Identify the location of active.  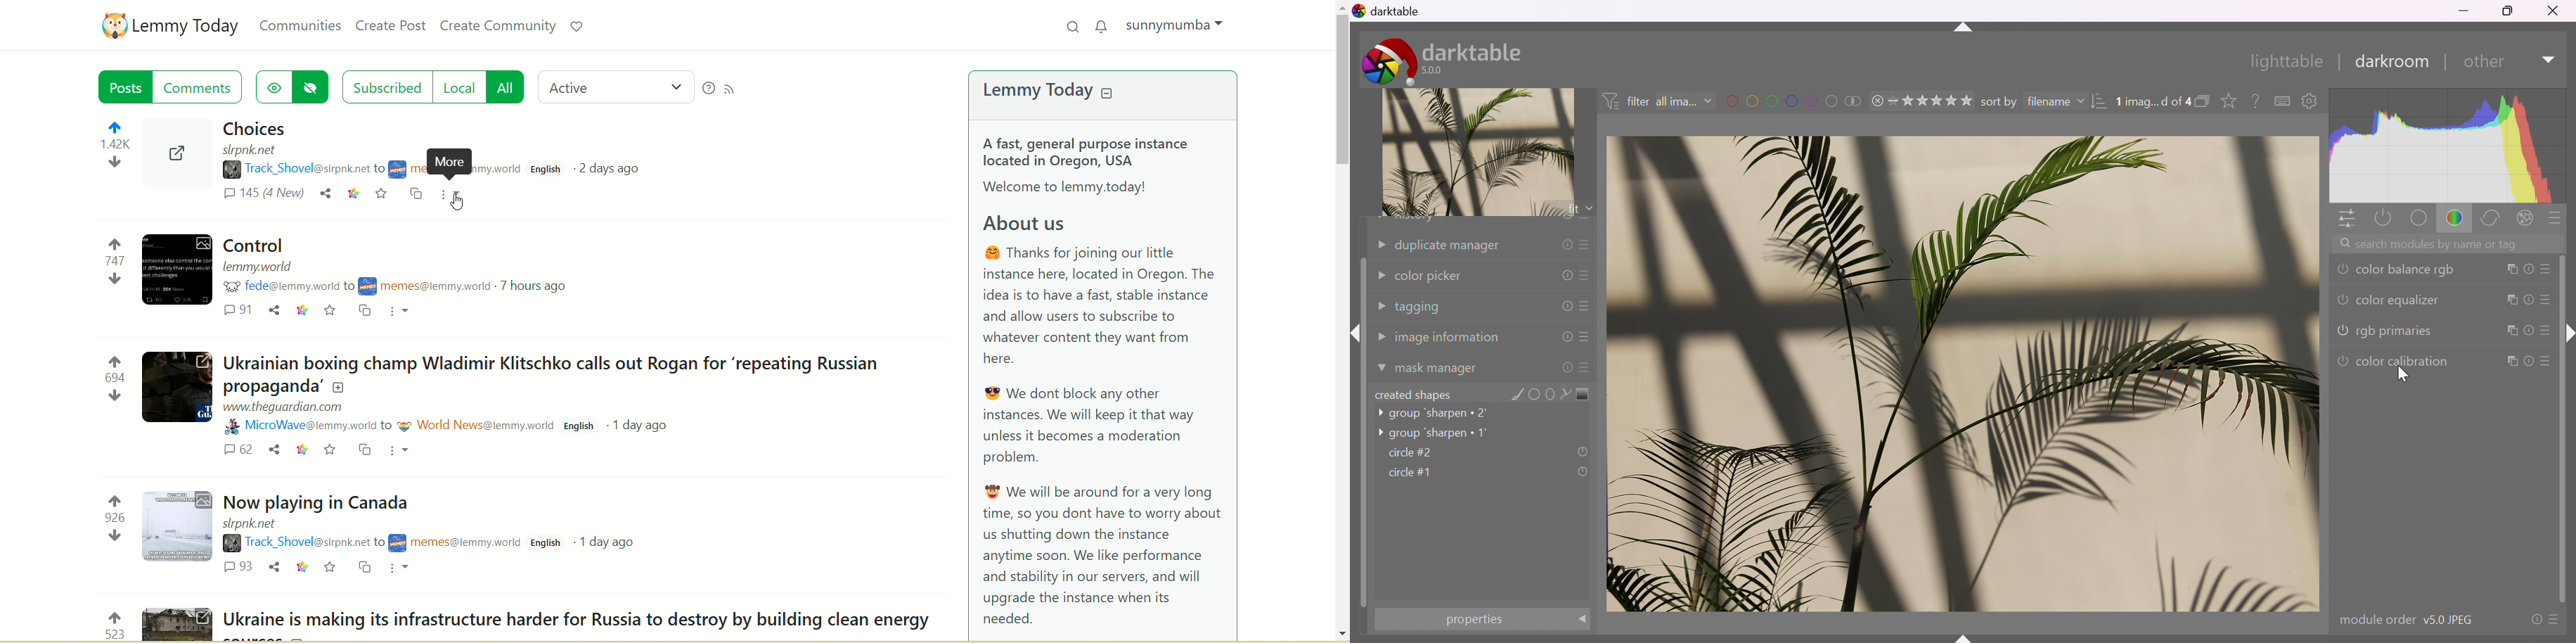
(615, 84).